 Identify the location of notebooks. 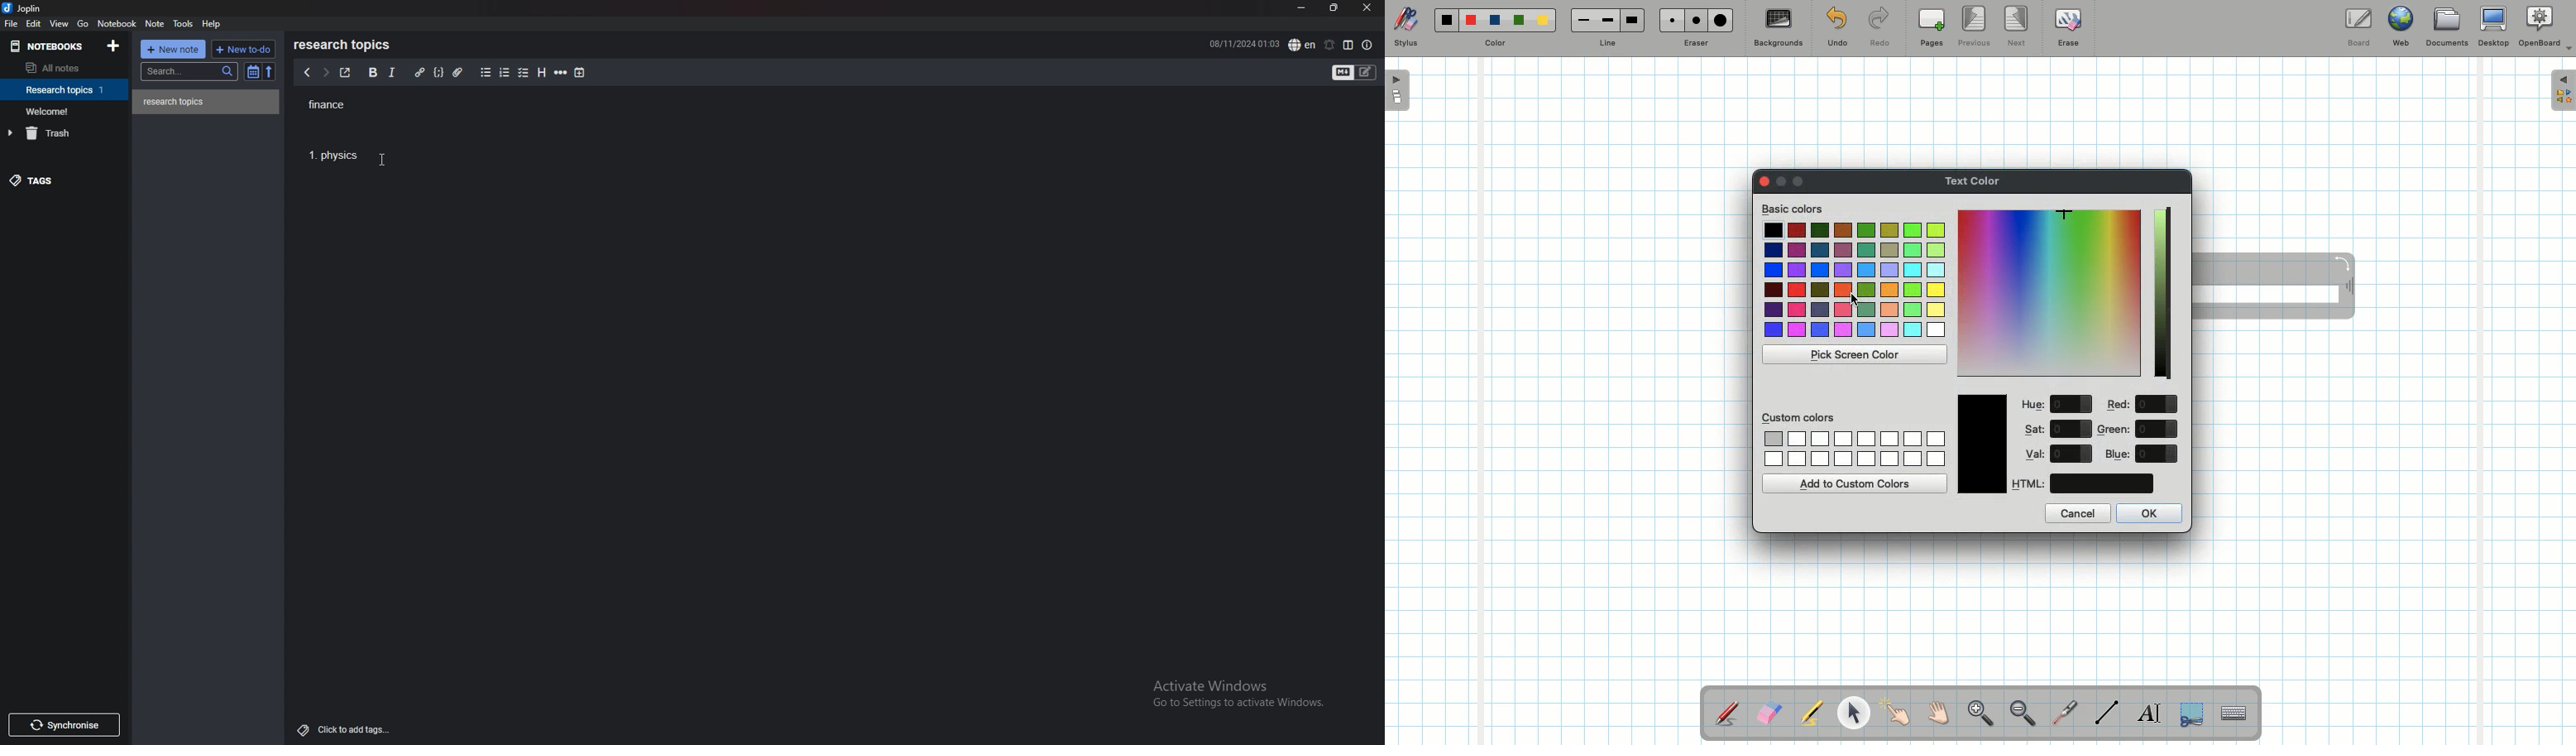
(49, 45).